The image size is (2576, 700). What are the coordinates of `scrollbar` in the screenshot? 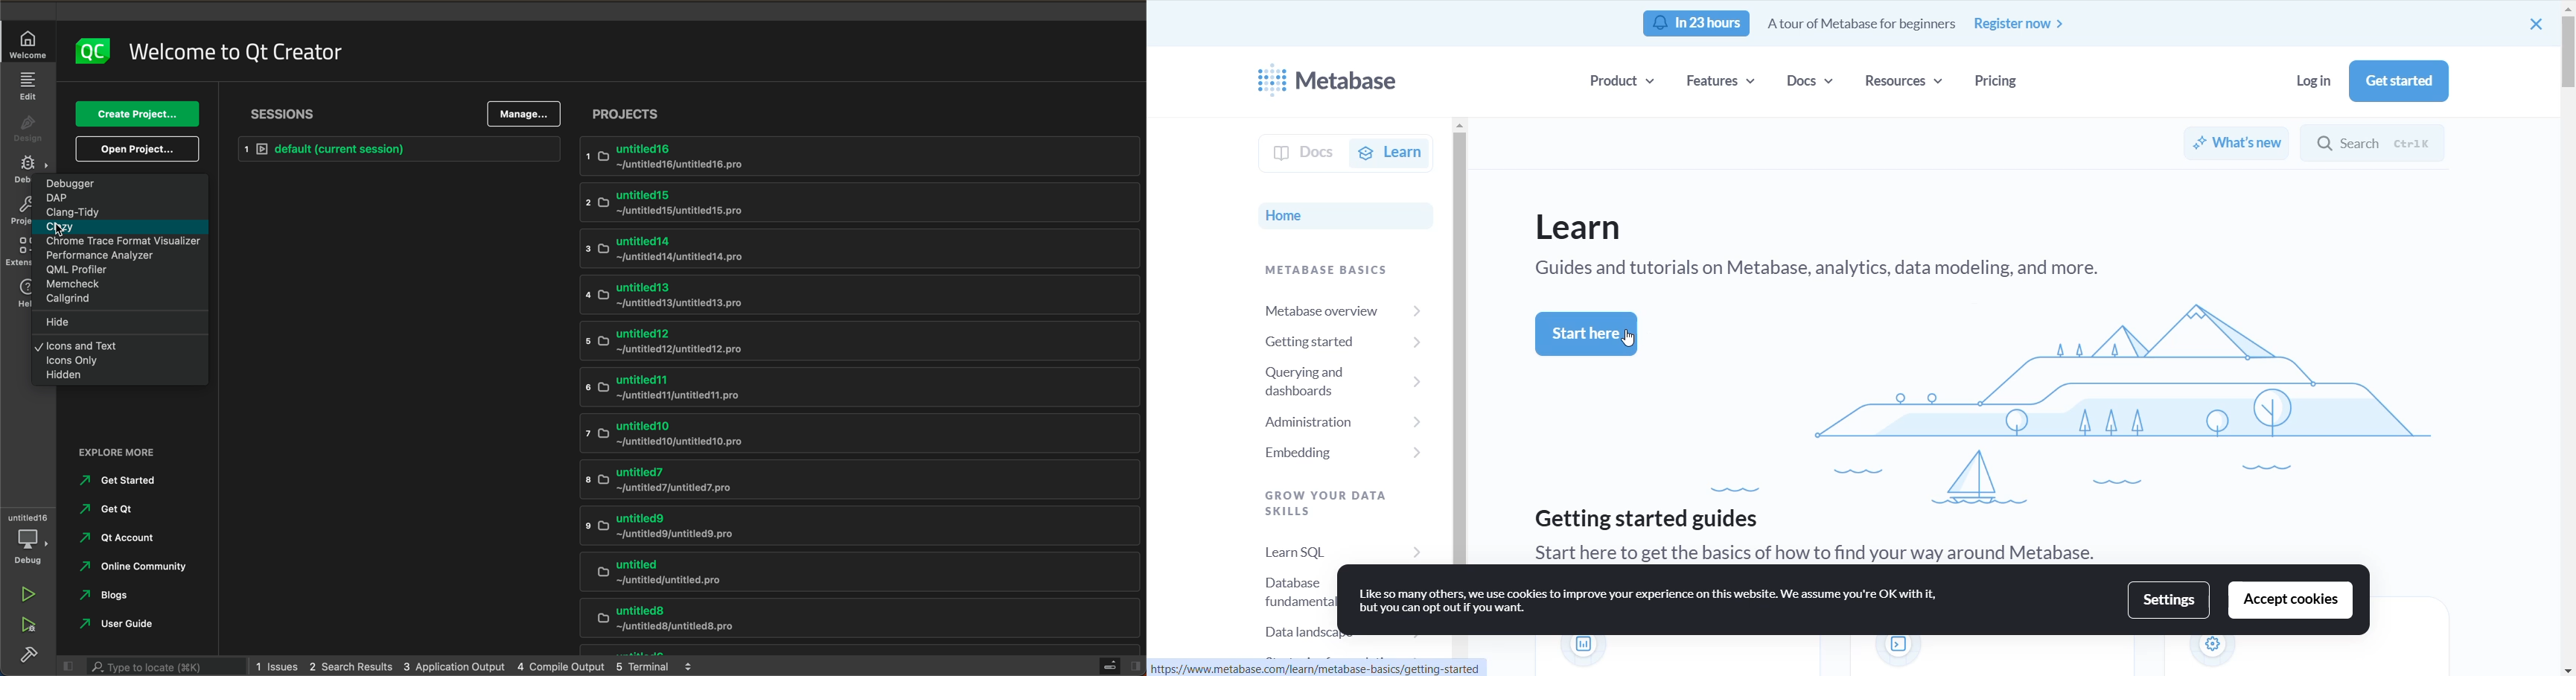 It's located at (2567, 53).